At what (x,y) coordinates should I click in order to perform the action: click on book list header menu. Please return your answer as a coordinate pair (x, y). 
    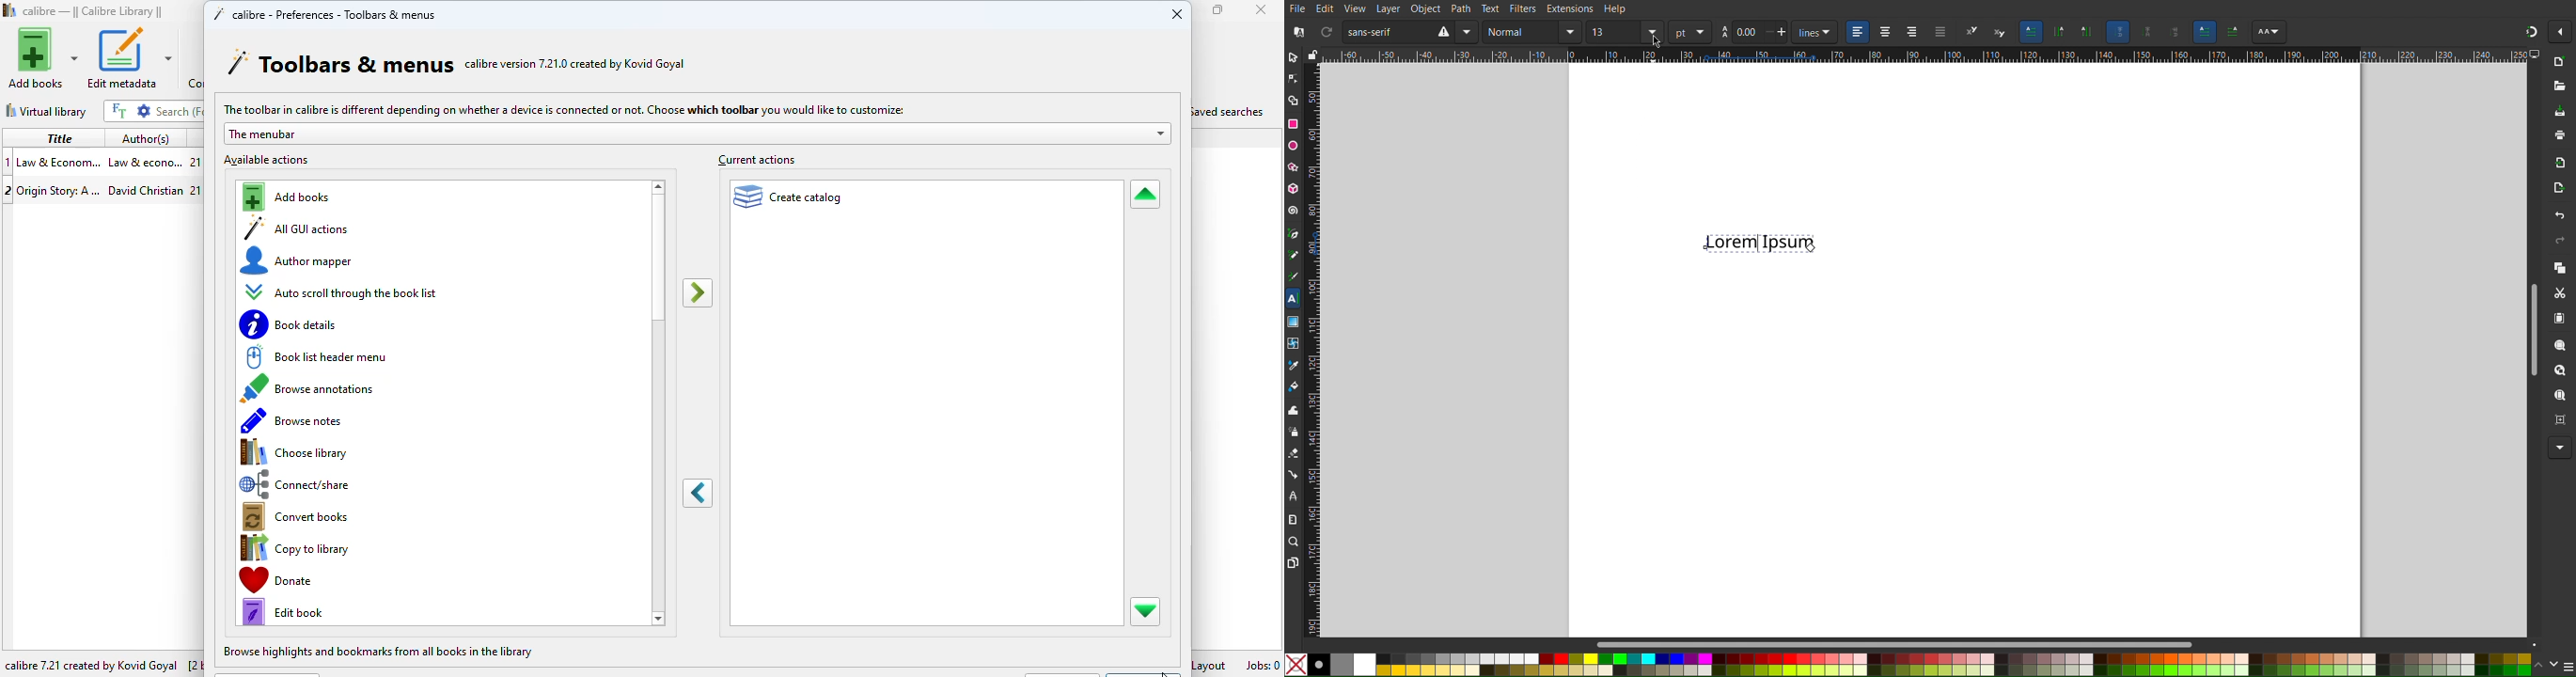
    Looking at the image, I should click on (316, 356).